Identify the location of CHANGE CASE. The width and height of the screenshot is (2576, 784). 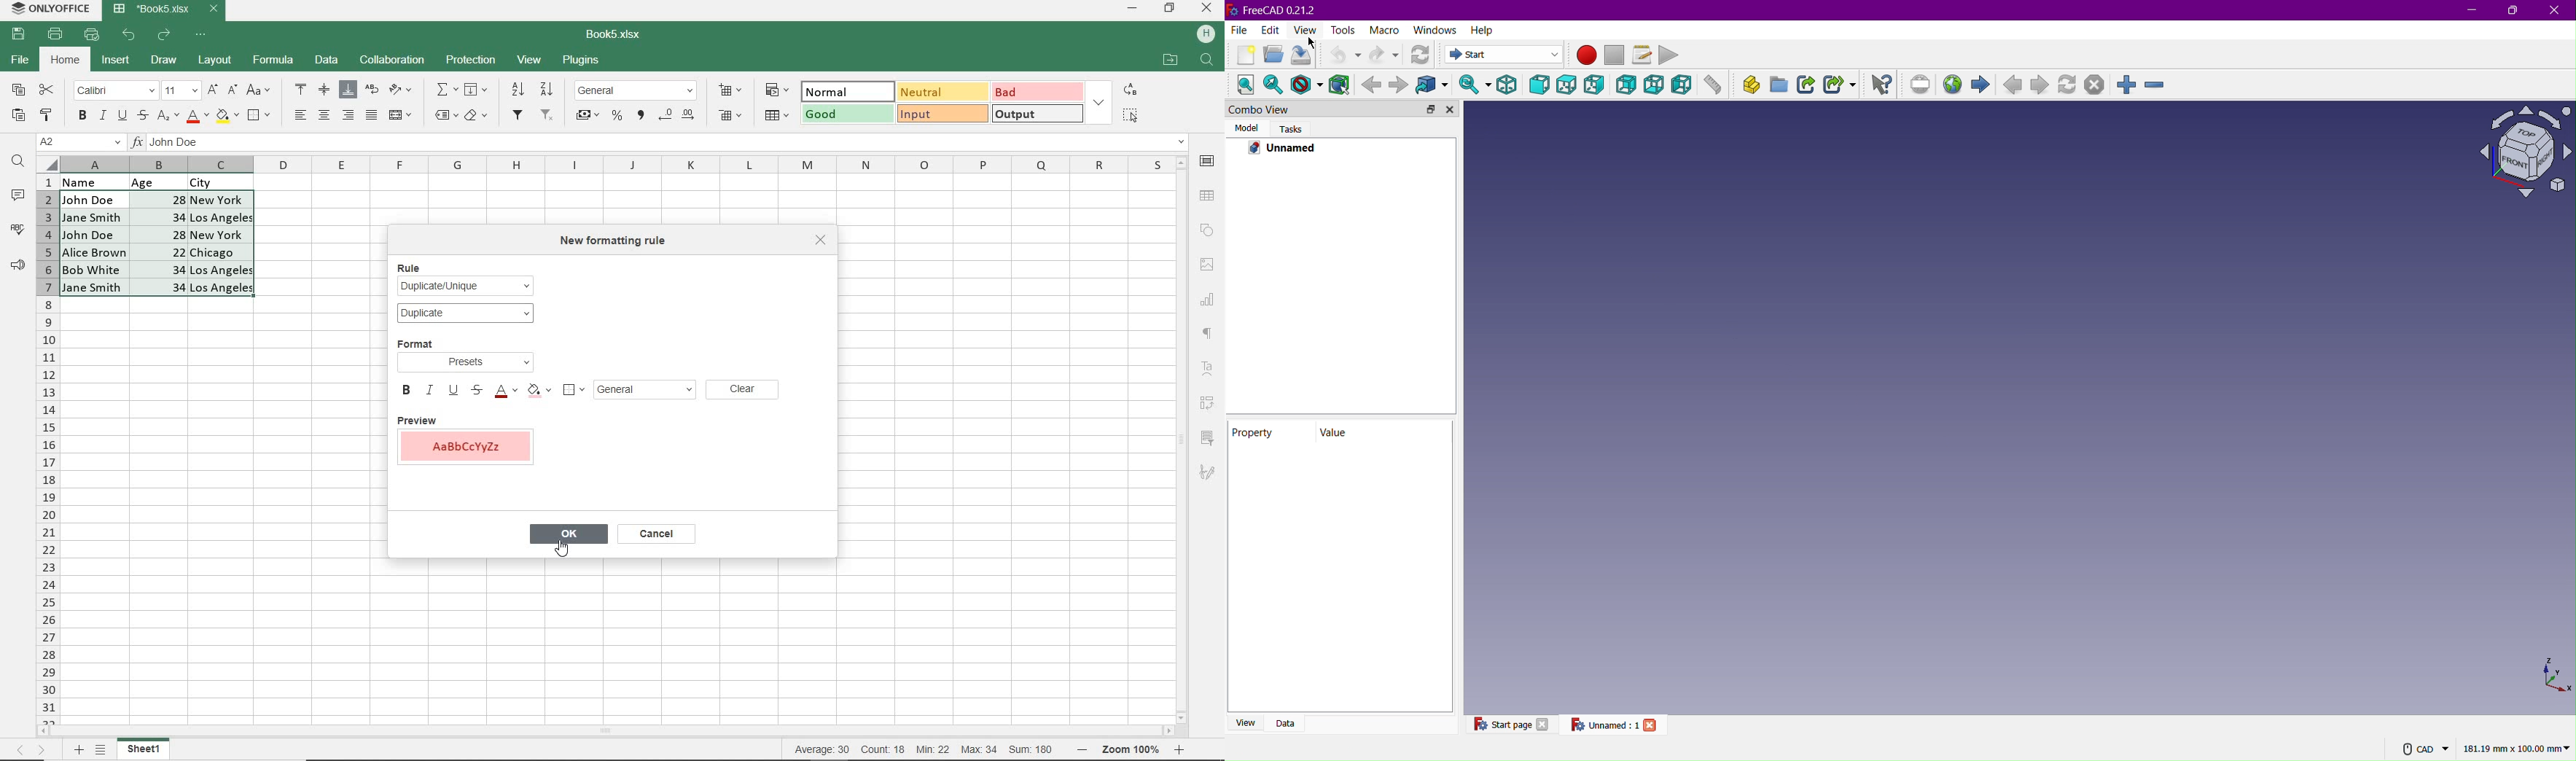
(259, 90).